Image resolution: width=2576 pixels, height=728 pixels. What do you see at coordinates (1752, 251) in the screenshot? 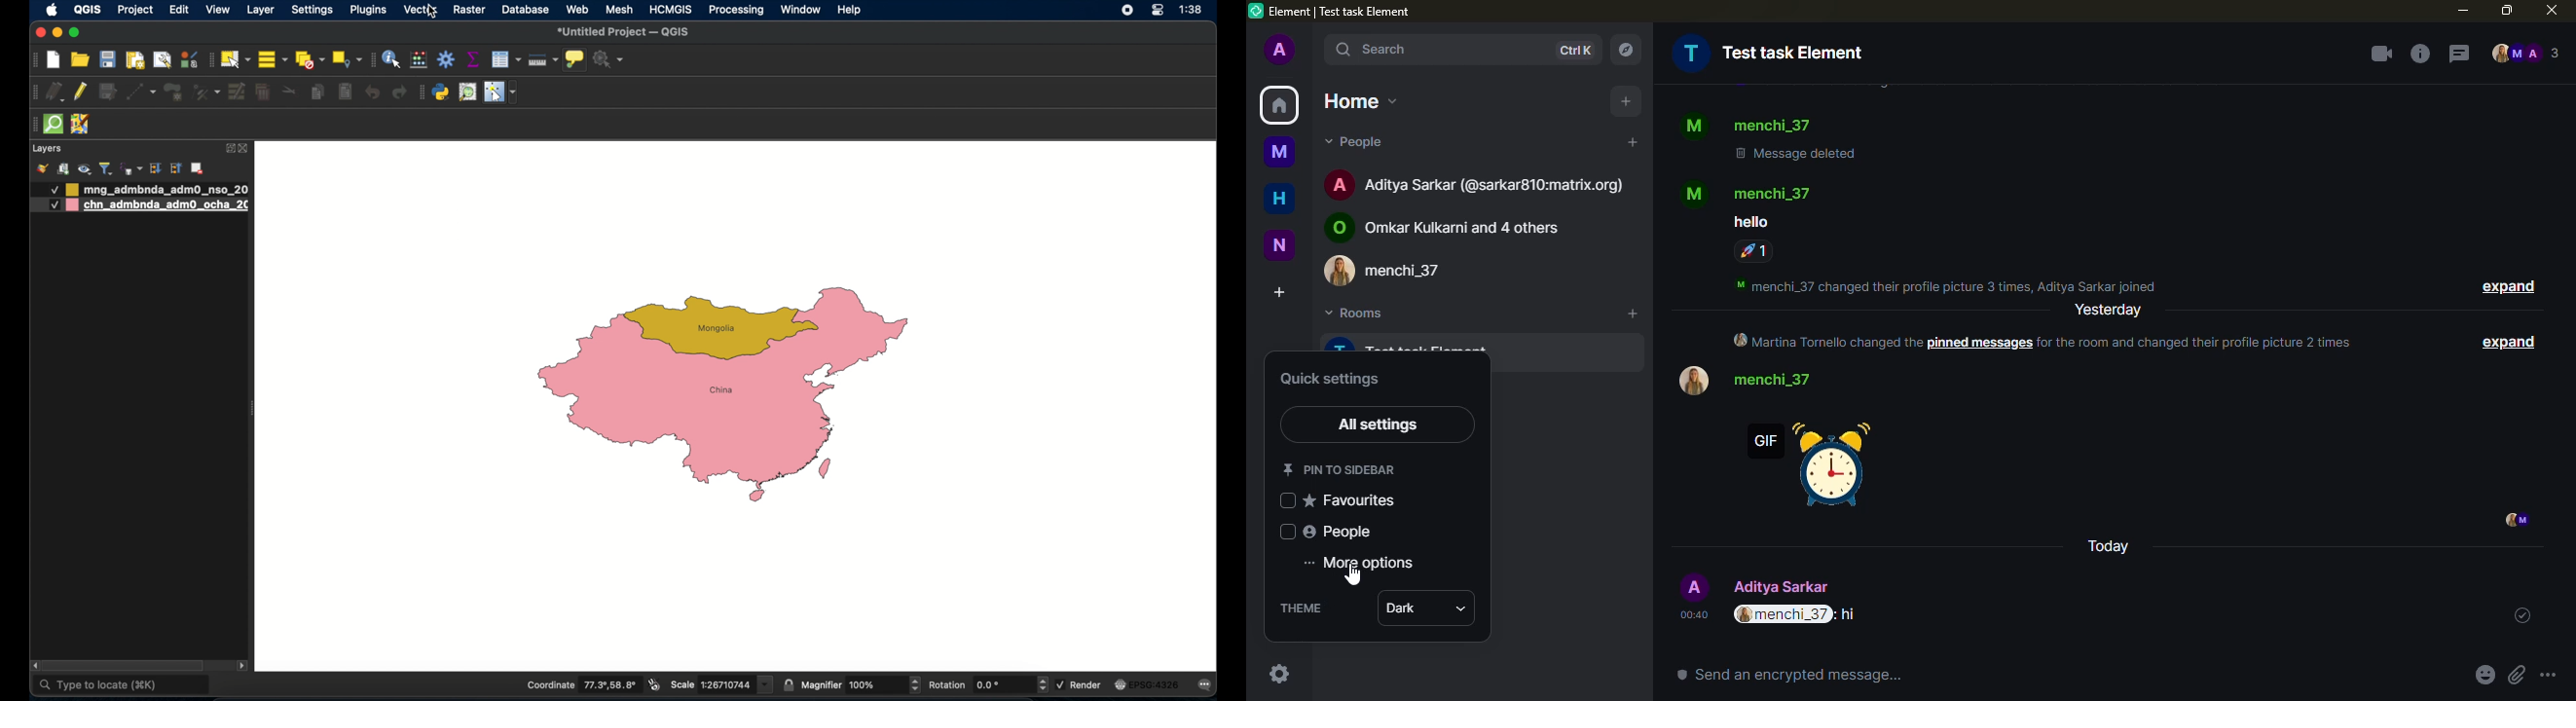
I see `reactions` at bounding box center [1752, 251].